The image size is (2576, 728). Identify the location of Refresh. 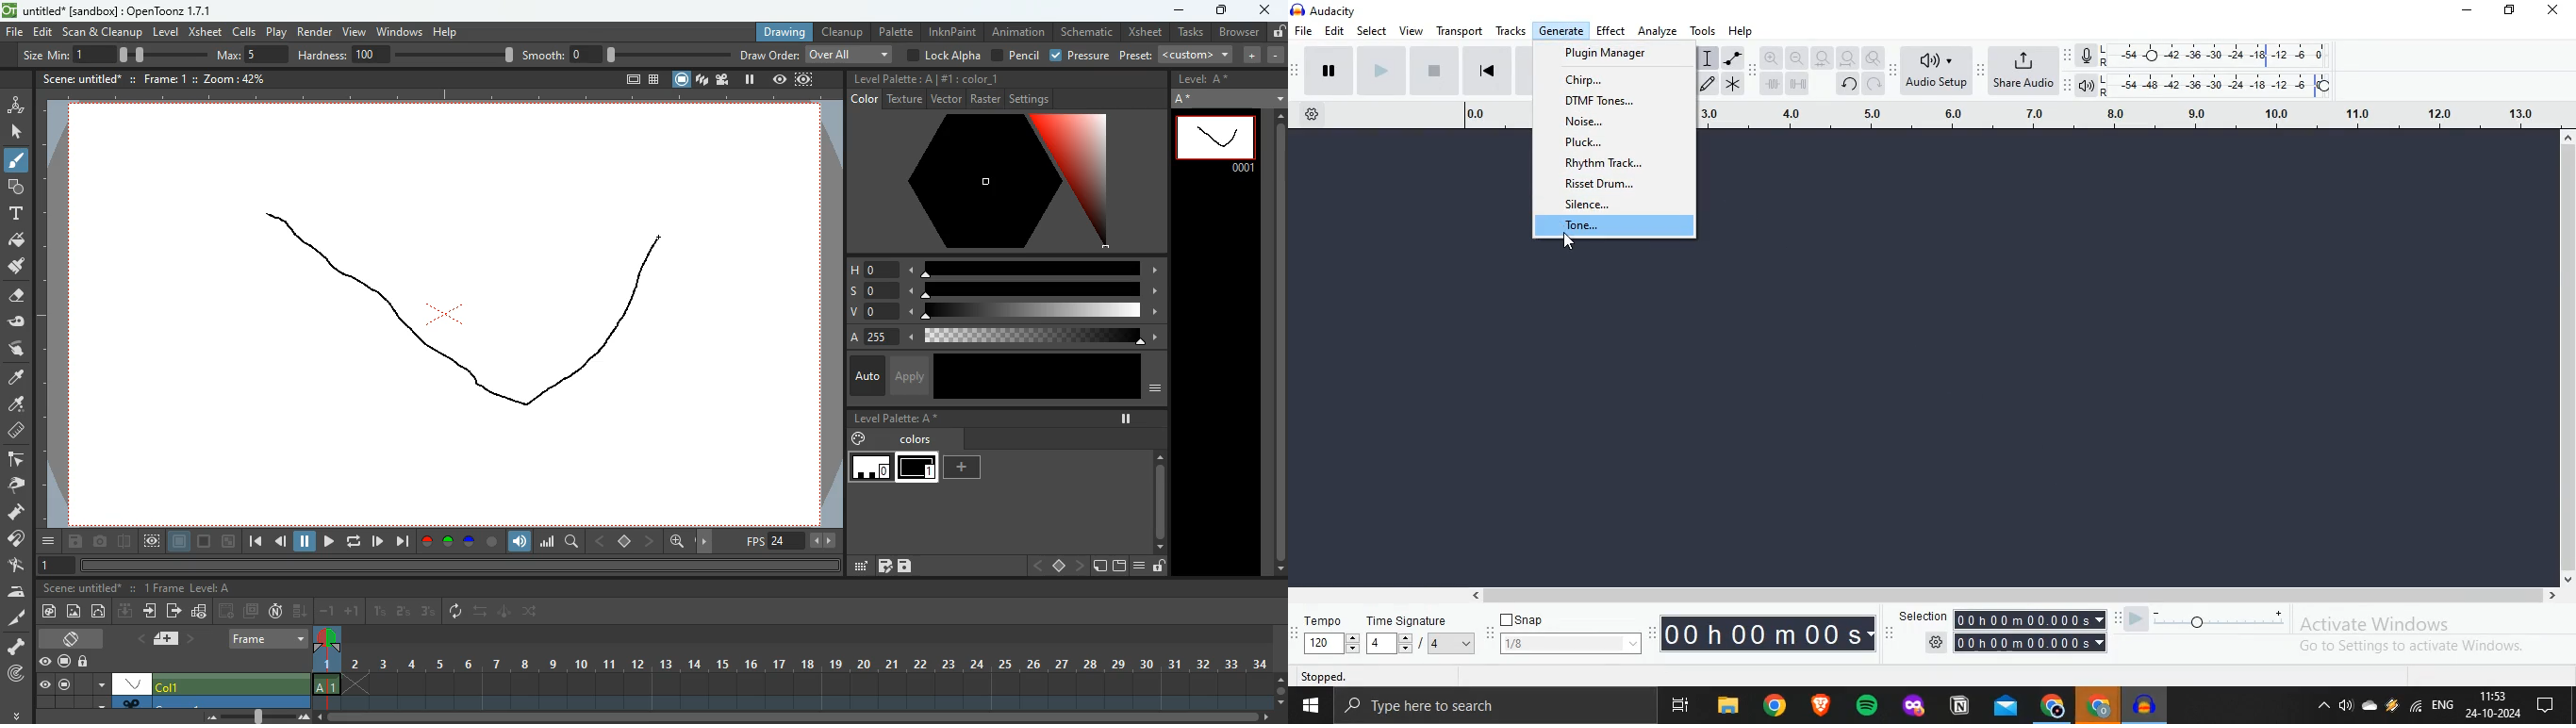
(1874, 86).